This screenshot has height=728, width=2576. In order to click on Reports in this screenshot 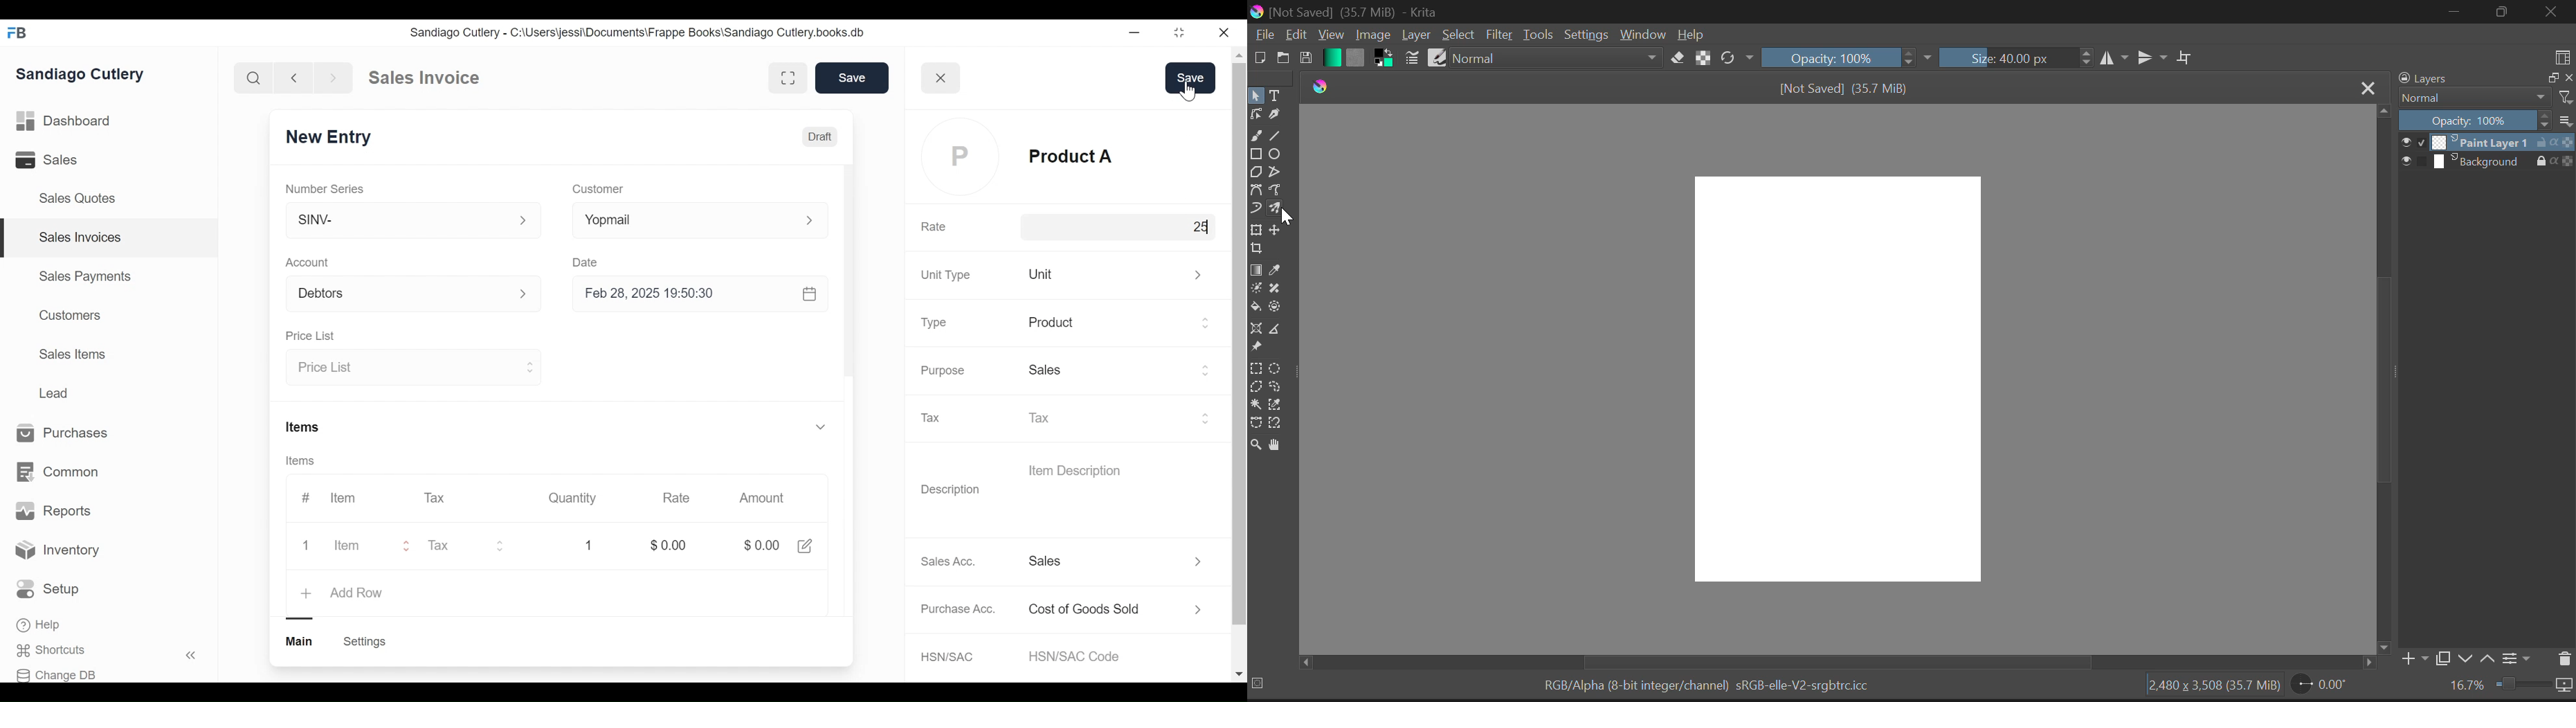, I will do `click(53, 511)`.